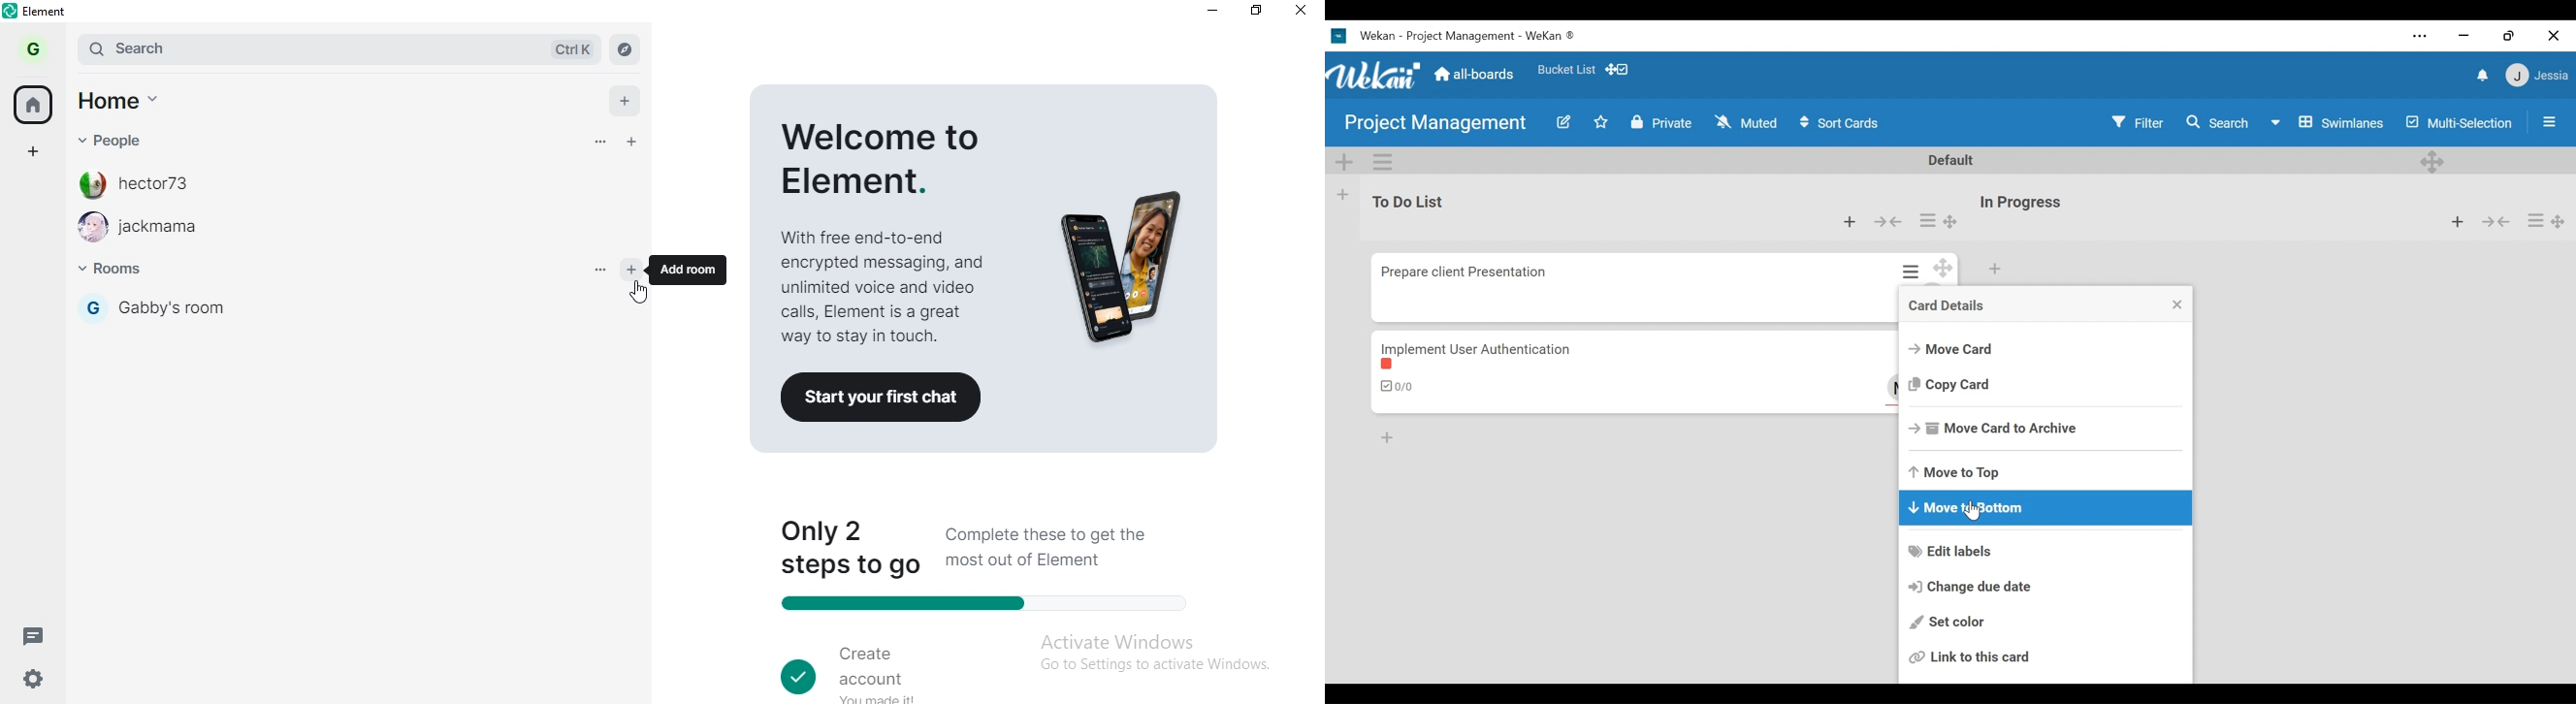  What do you see at coordinates (157, 186) in the screenshot?
I see `hector73` at bounding box center [157, 186].